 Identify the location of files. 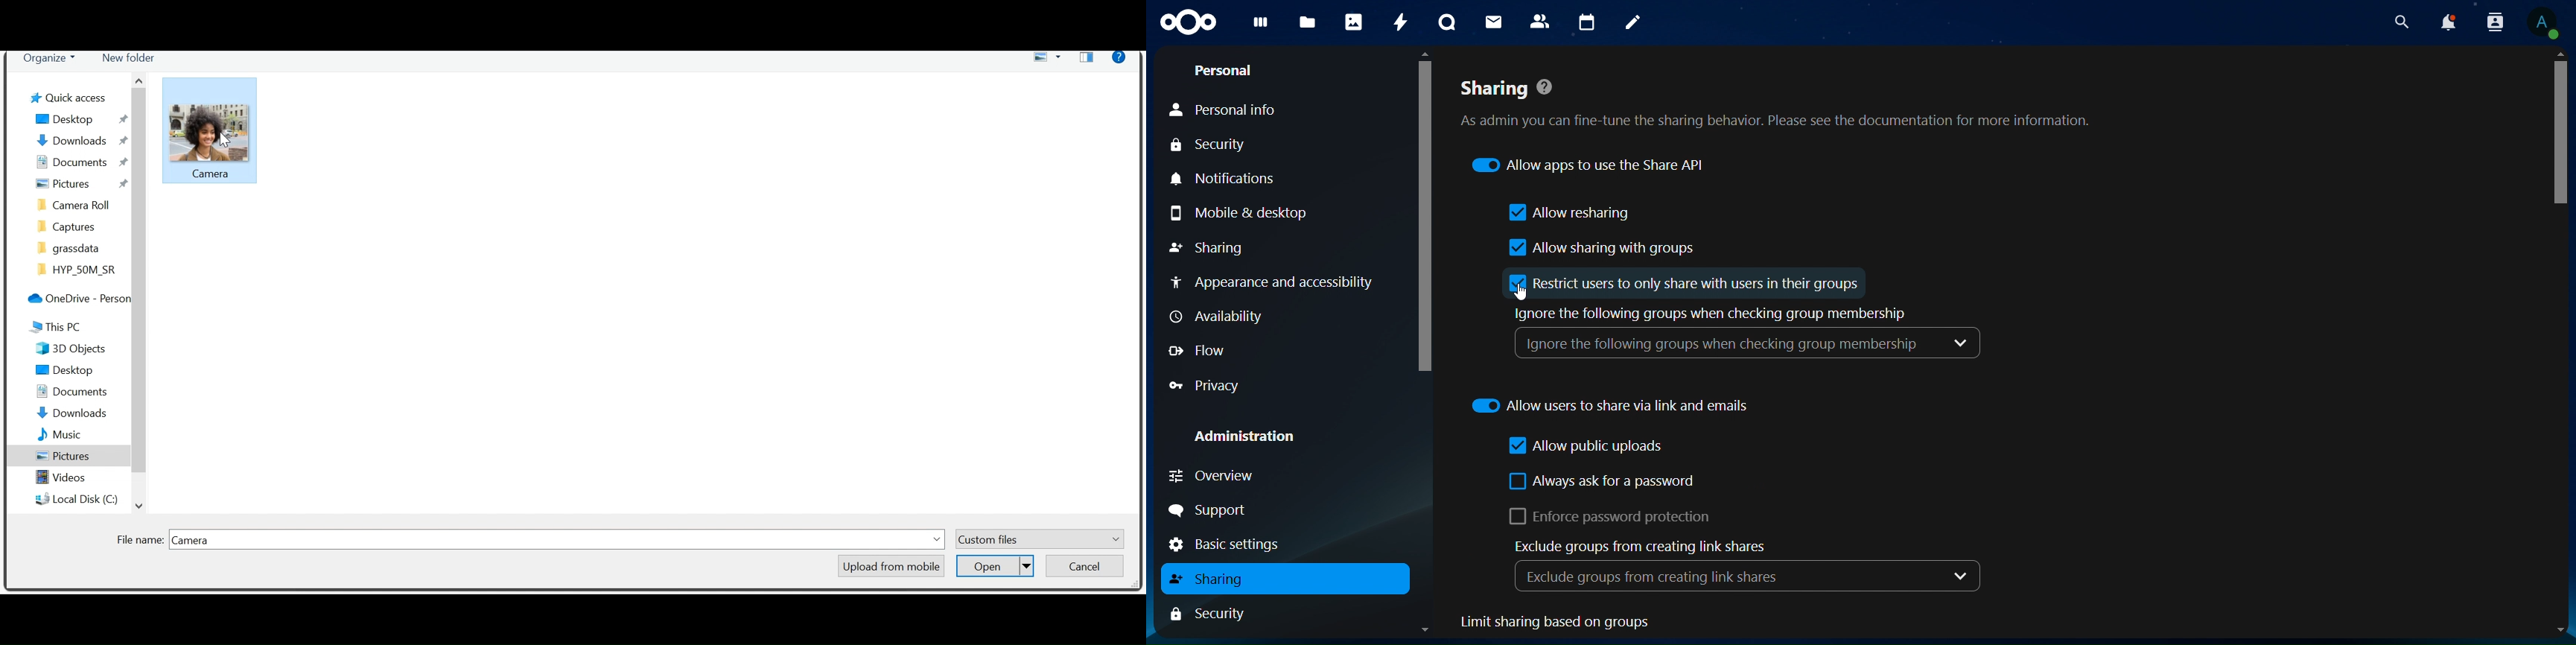
(1306, 24).